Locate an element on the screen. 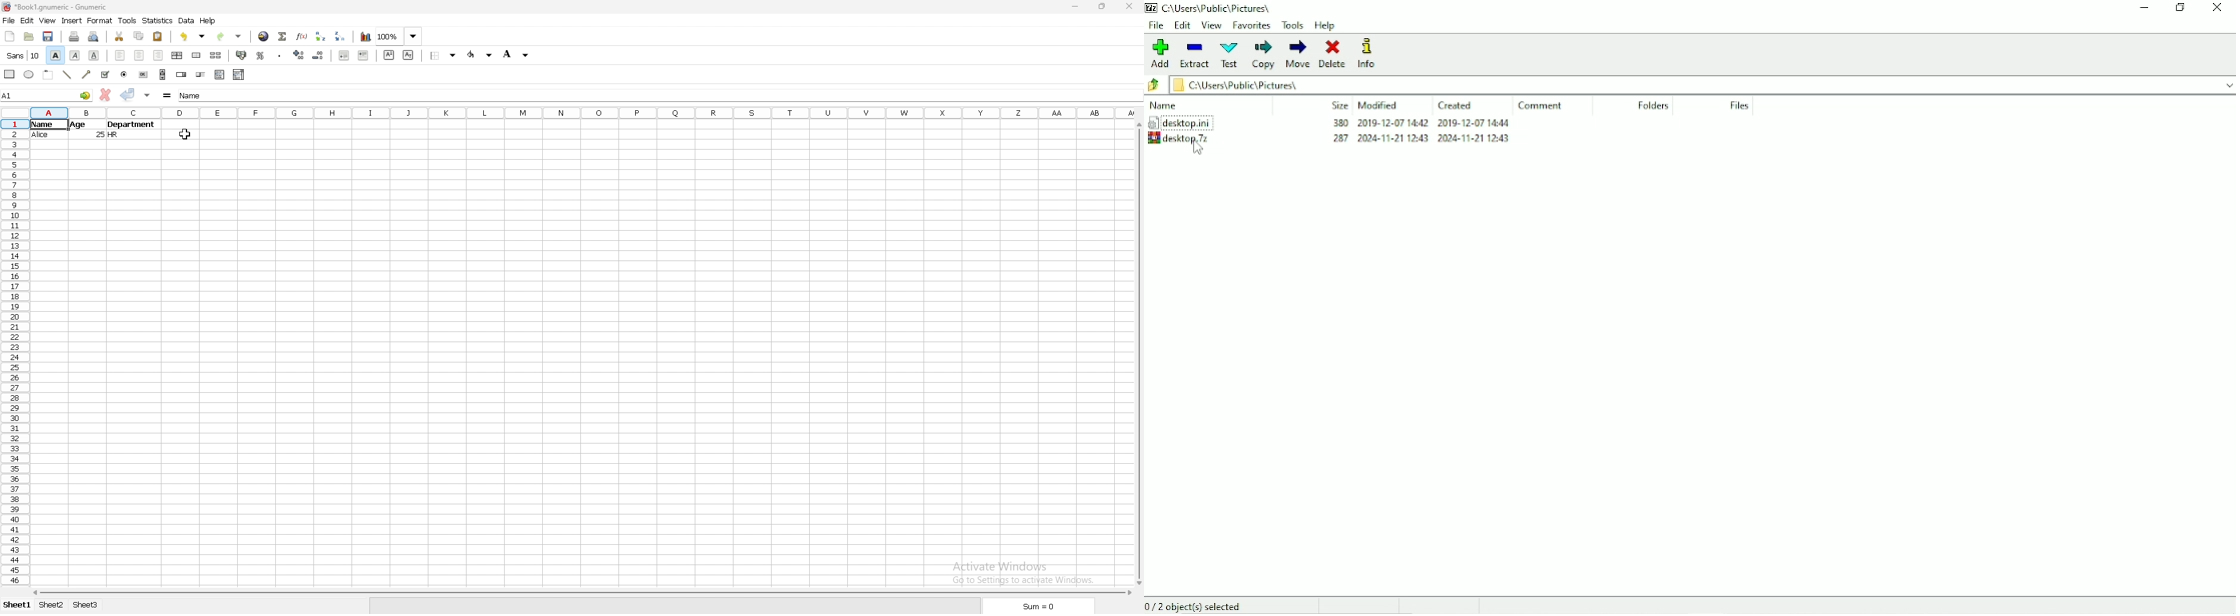 Image resolution: width=2240 pixels, height=616 pixels. close is located at coordinates (1129, 7).